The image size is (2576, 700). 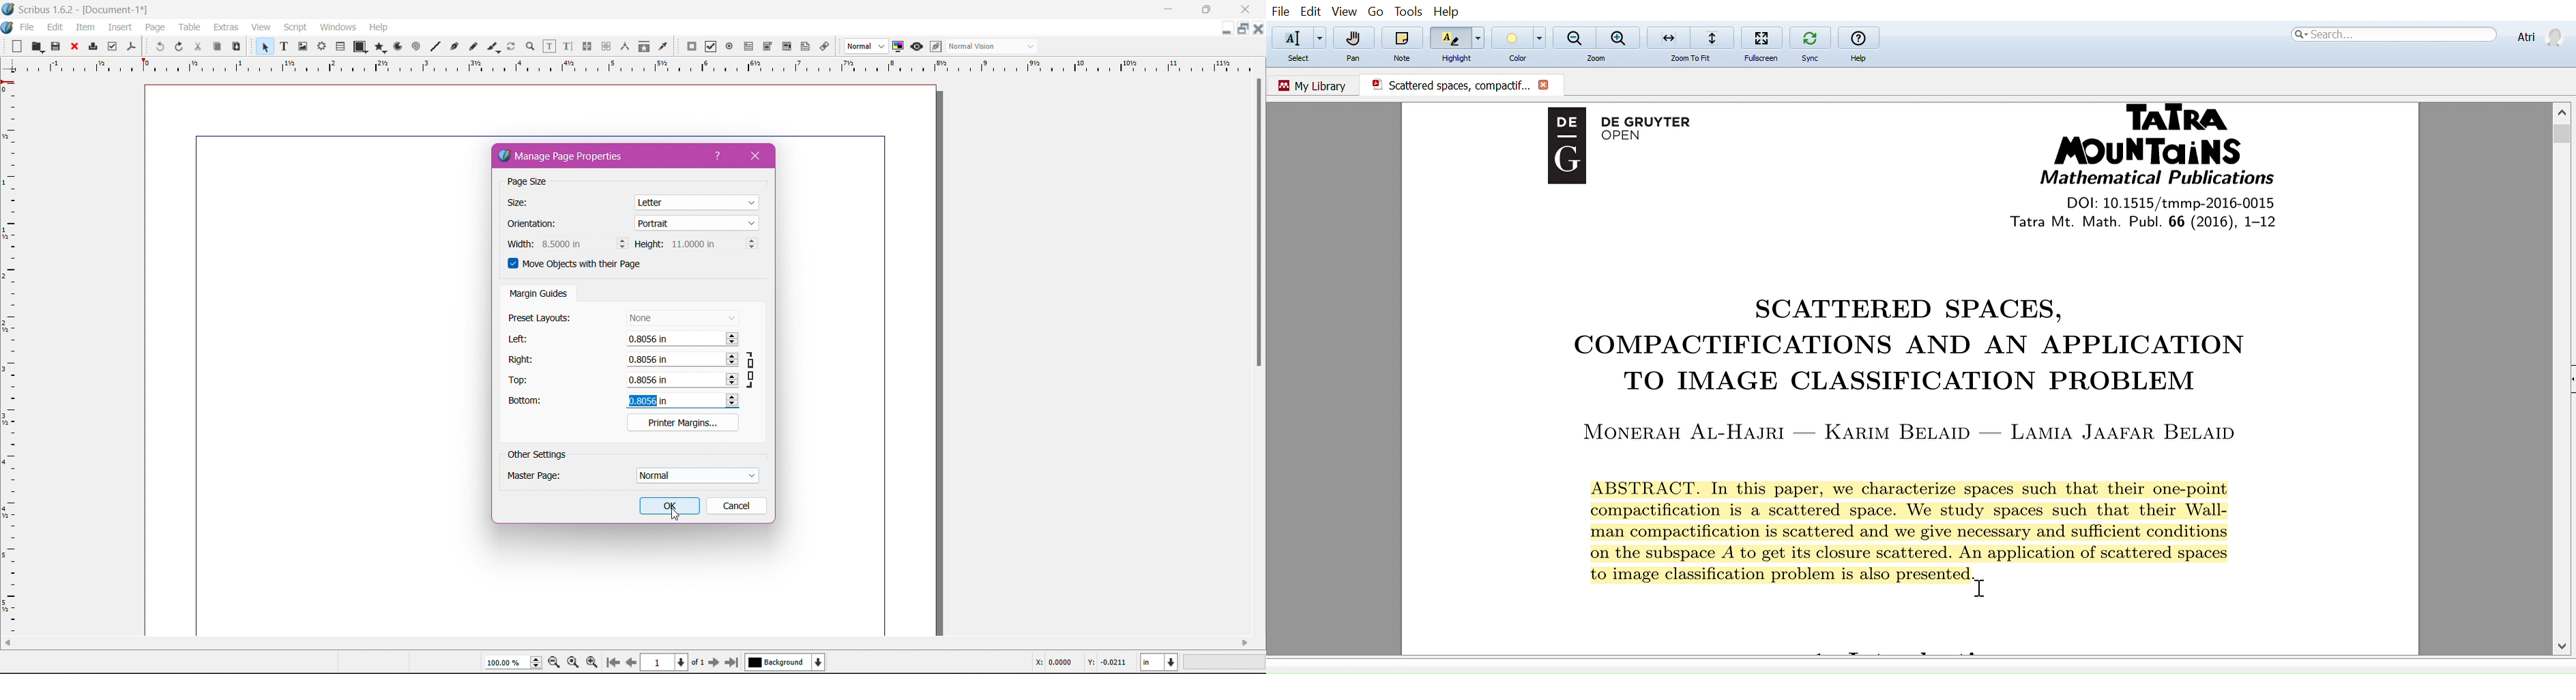 What do you see at coordinates (681, 360) in the screenshot?
I see `Set right margin` at bounding box center [681, 360].